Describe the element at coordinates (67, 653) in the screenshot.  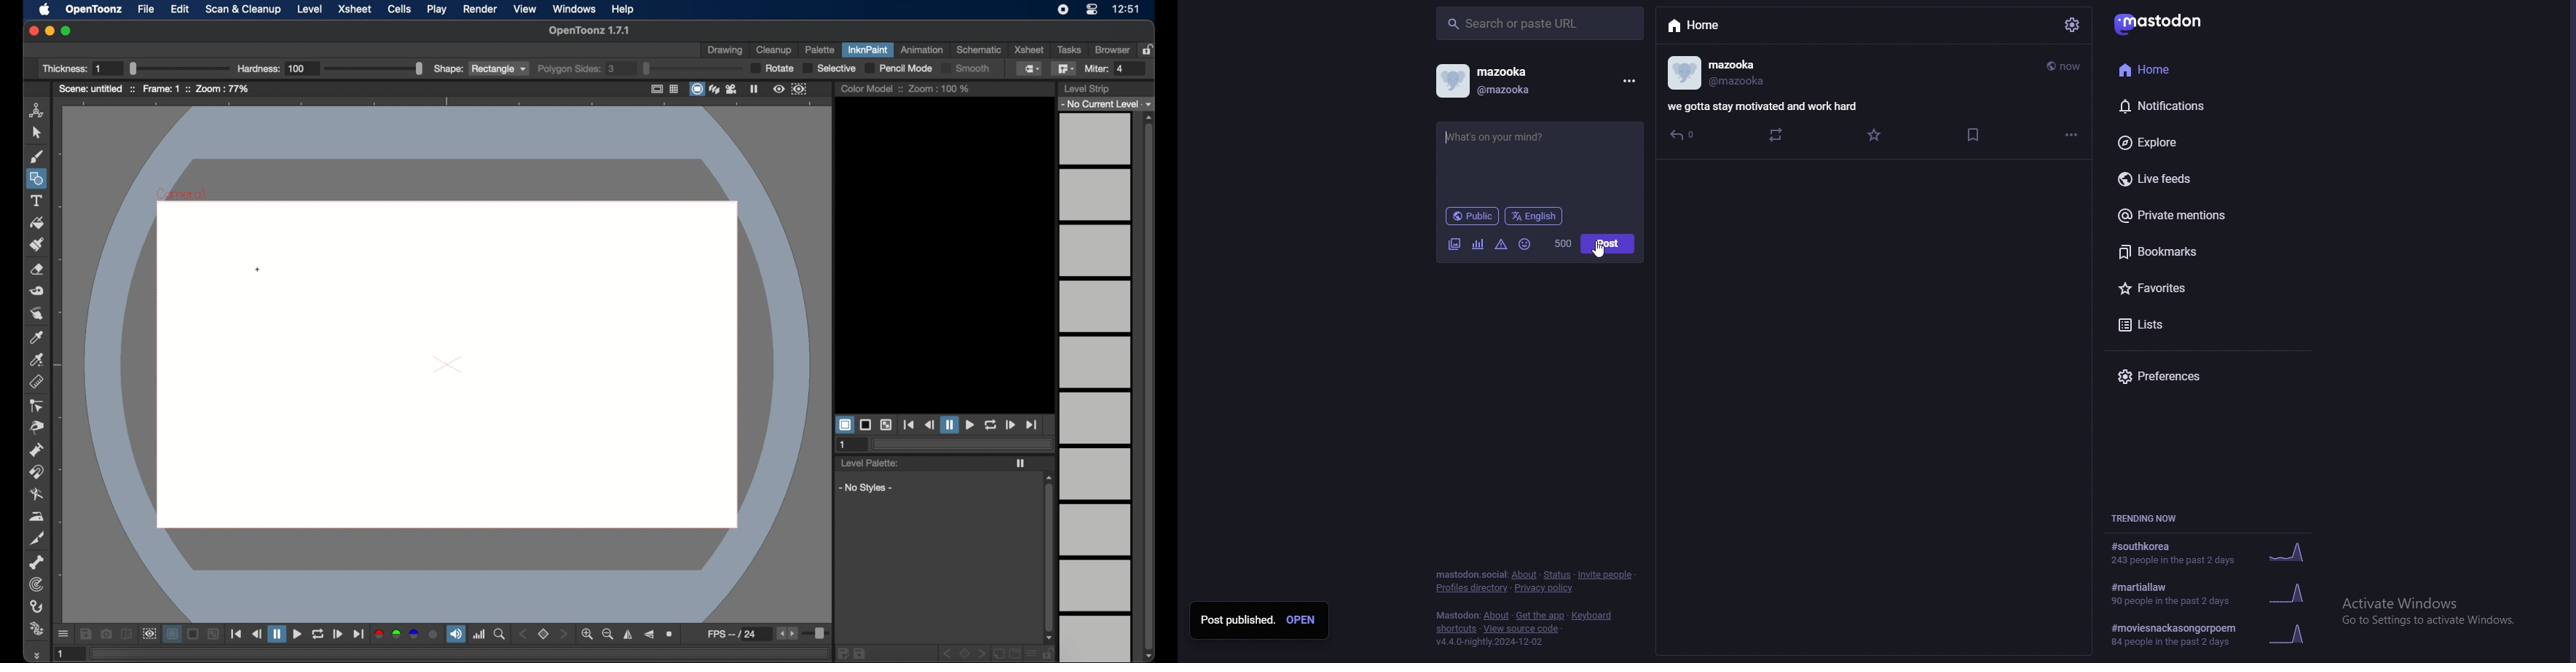
I see `1` at that location.